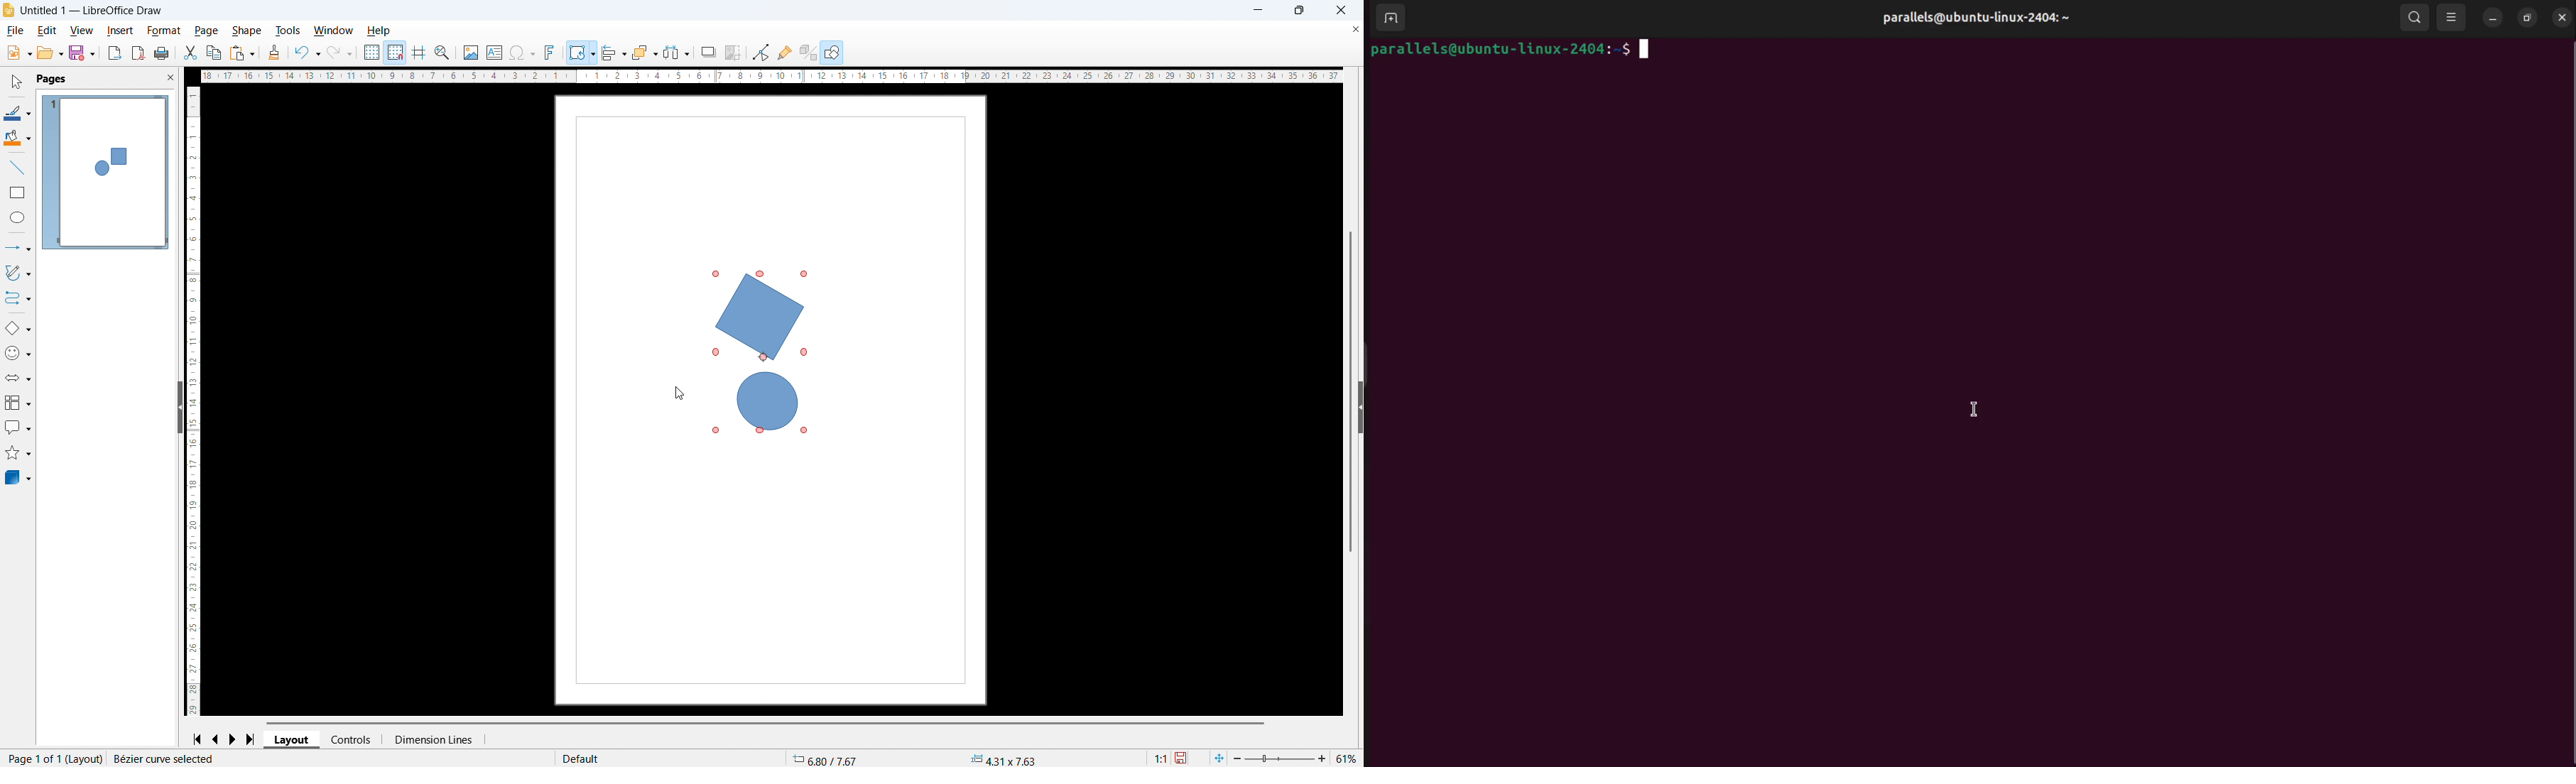 Image resolution: width=2576 pixels, height=784 pixels. I want to click on Guidelines while moving , so click(420, 53).